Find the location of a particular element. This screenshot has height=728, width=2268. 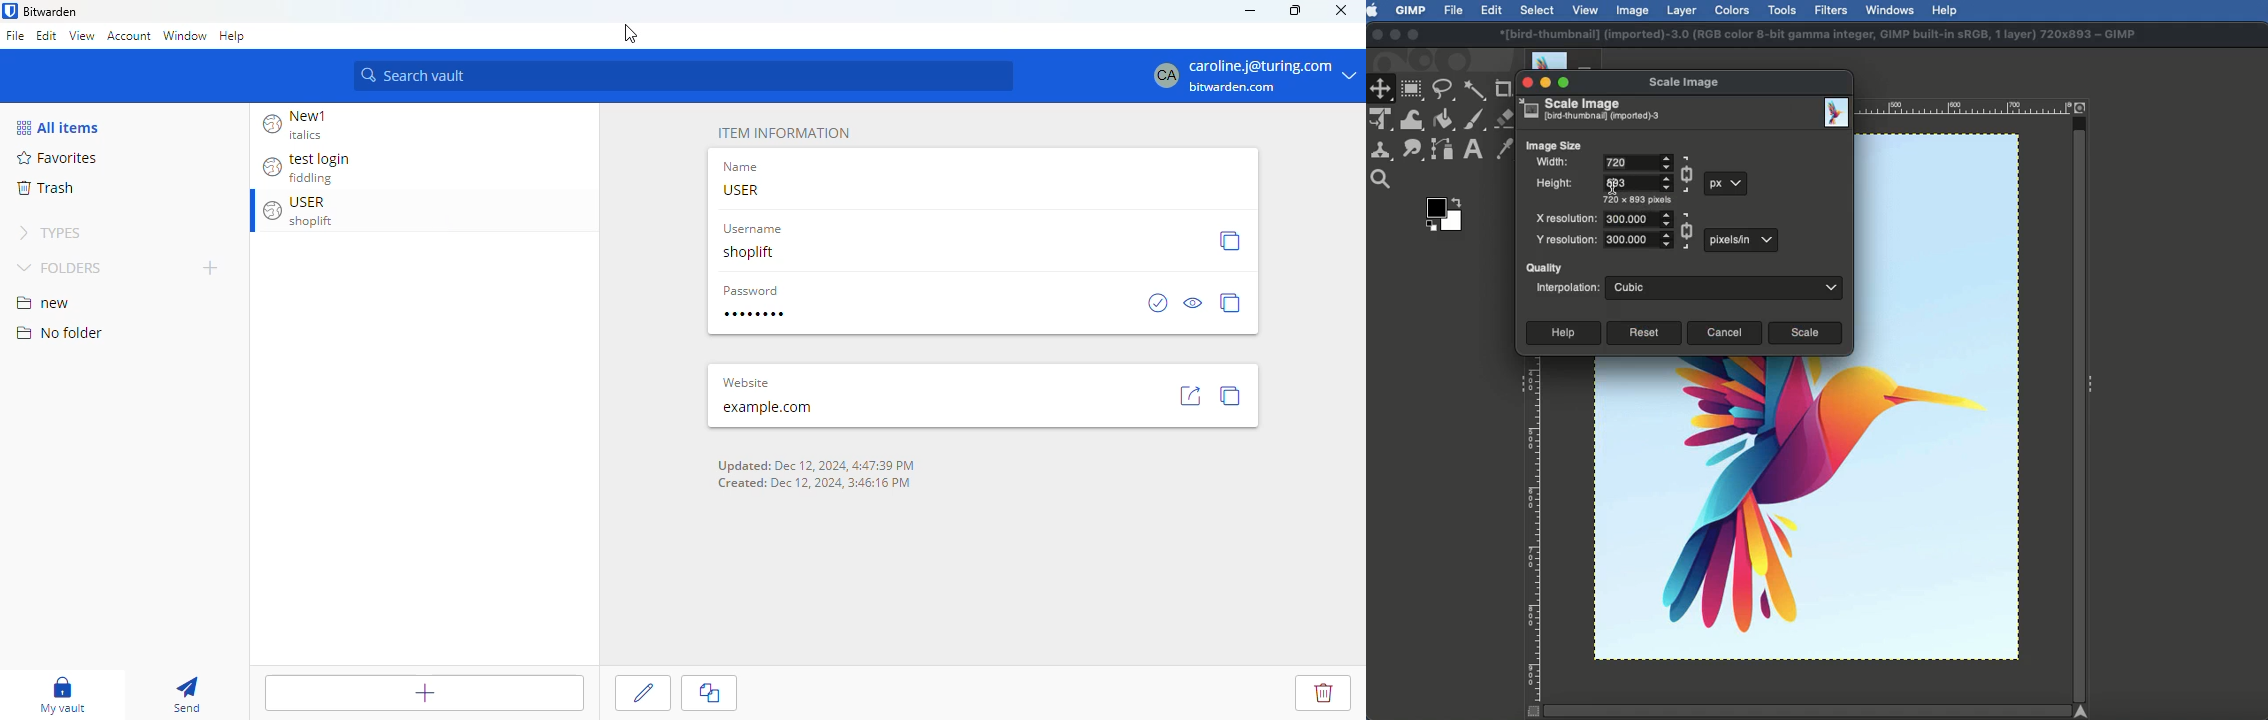

 is located at coordinates (1637, 163).